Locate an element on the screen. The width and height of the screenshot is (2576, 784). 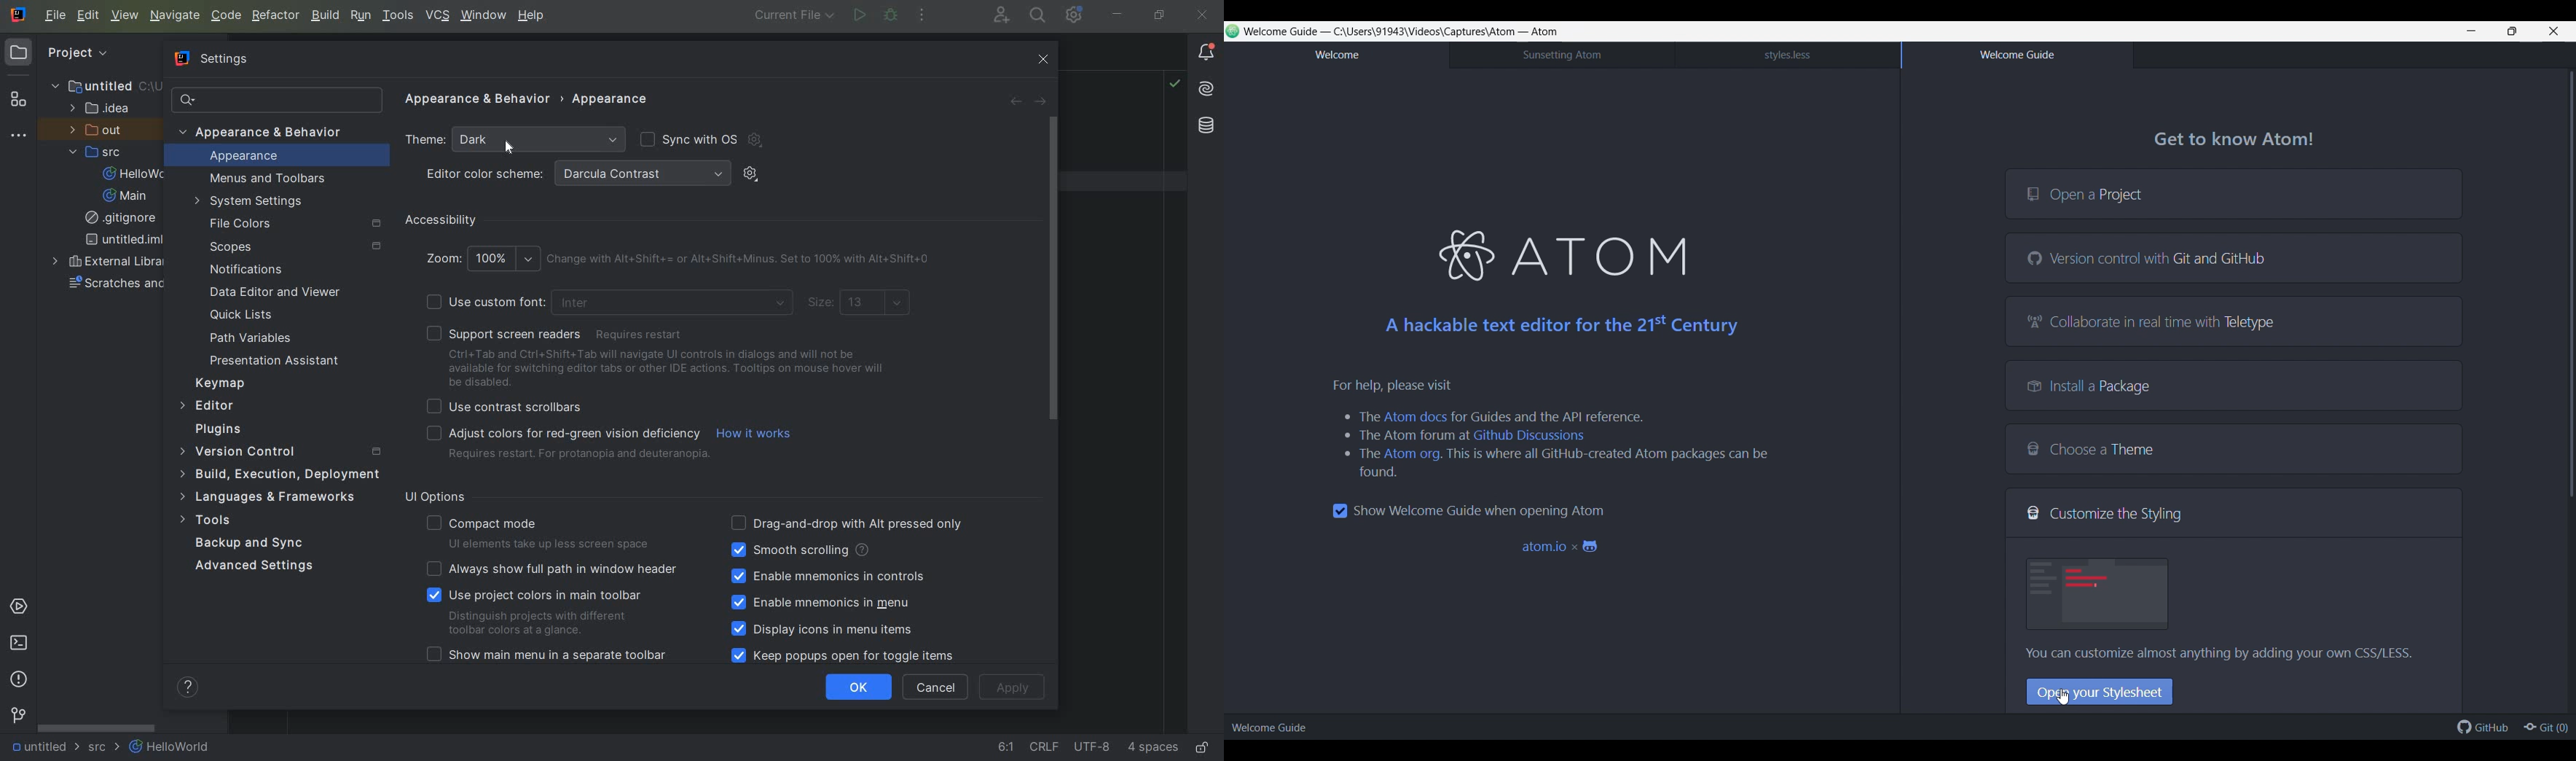
Atom org is located at coordinates (1412, 454).